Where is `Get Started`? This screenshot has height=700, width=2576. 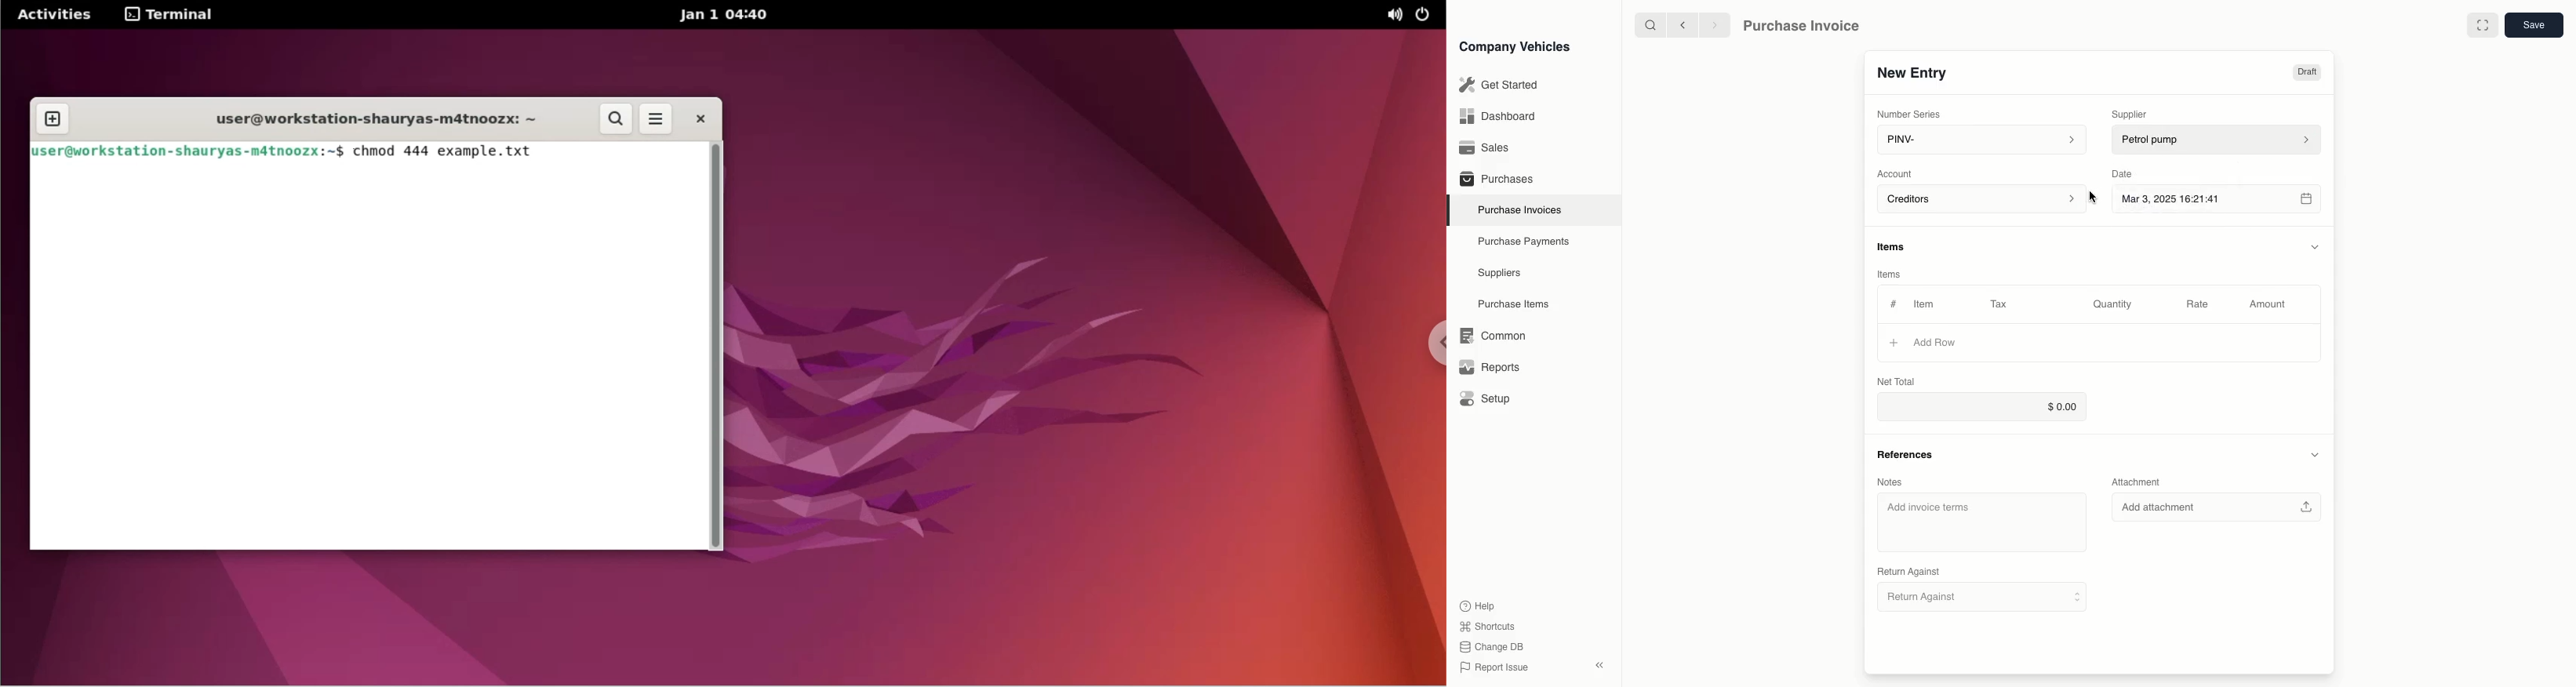 Get Started is located at coordinates (1496, 85).